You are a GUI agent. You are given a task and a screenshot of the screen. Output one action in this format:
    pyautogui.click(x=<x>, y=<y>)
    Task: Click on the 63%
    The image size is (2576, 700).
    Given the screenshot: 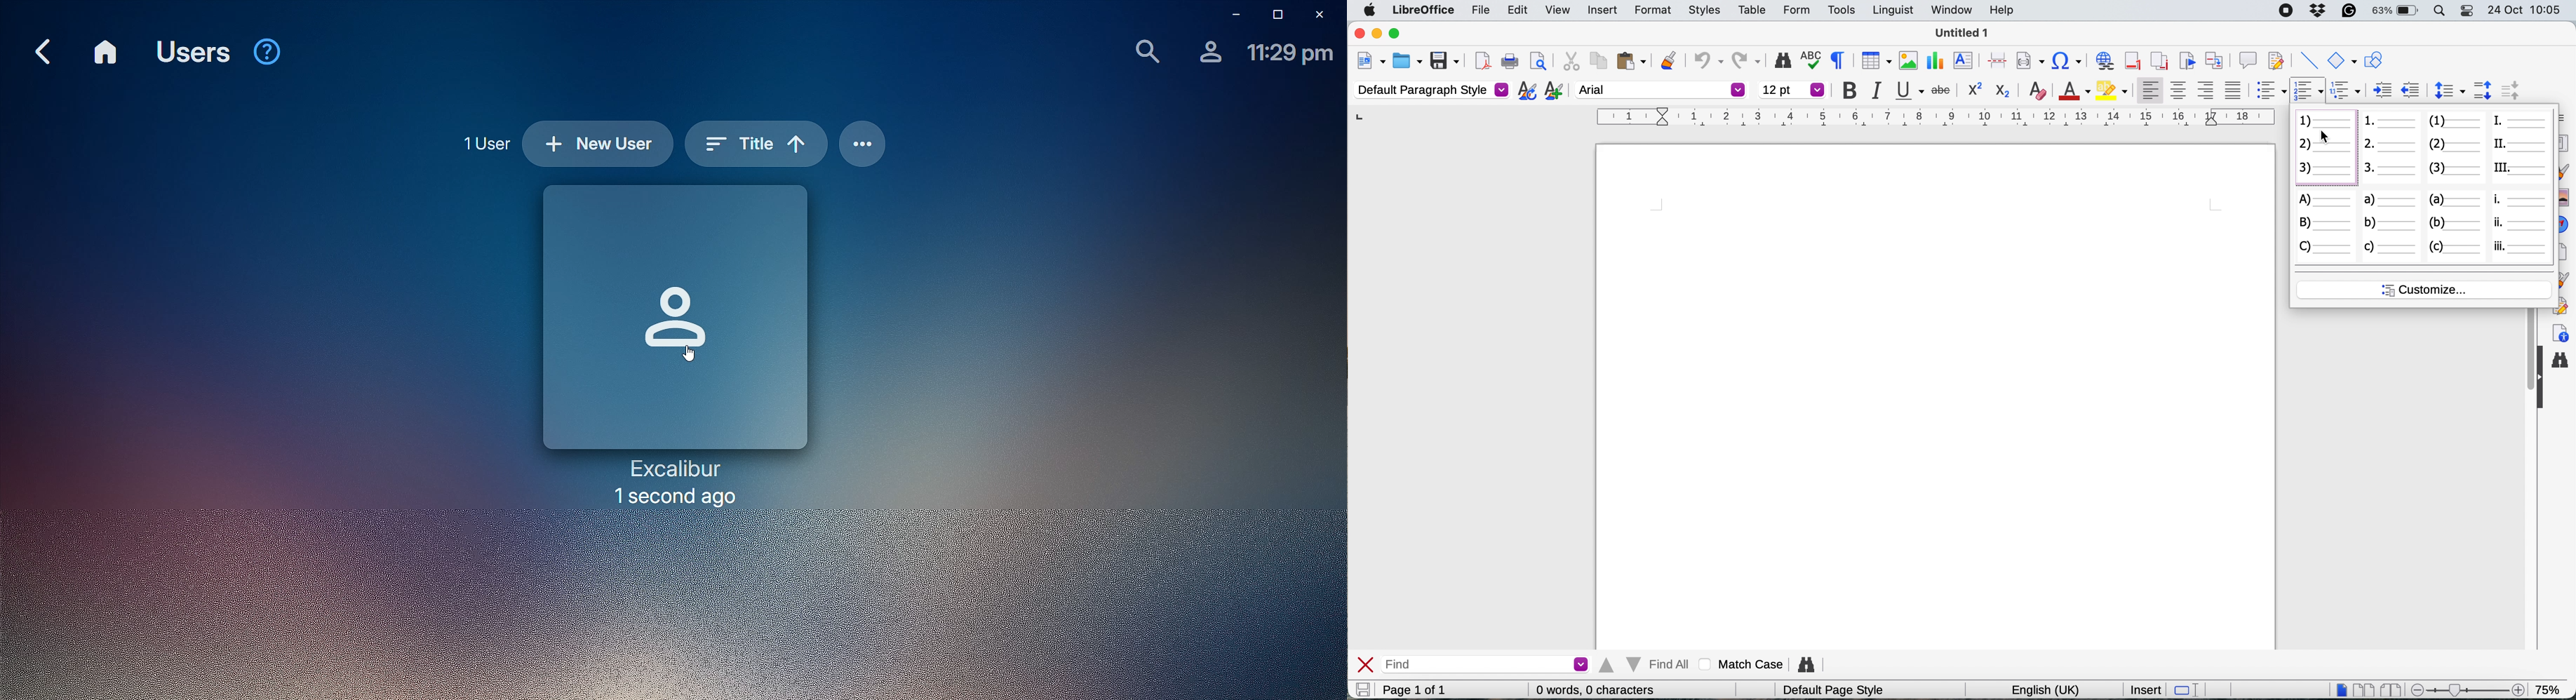 What is the action you would take?
    pyautogui.click(x=2396, y=12)
    